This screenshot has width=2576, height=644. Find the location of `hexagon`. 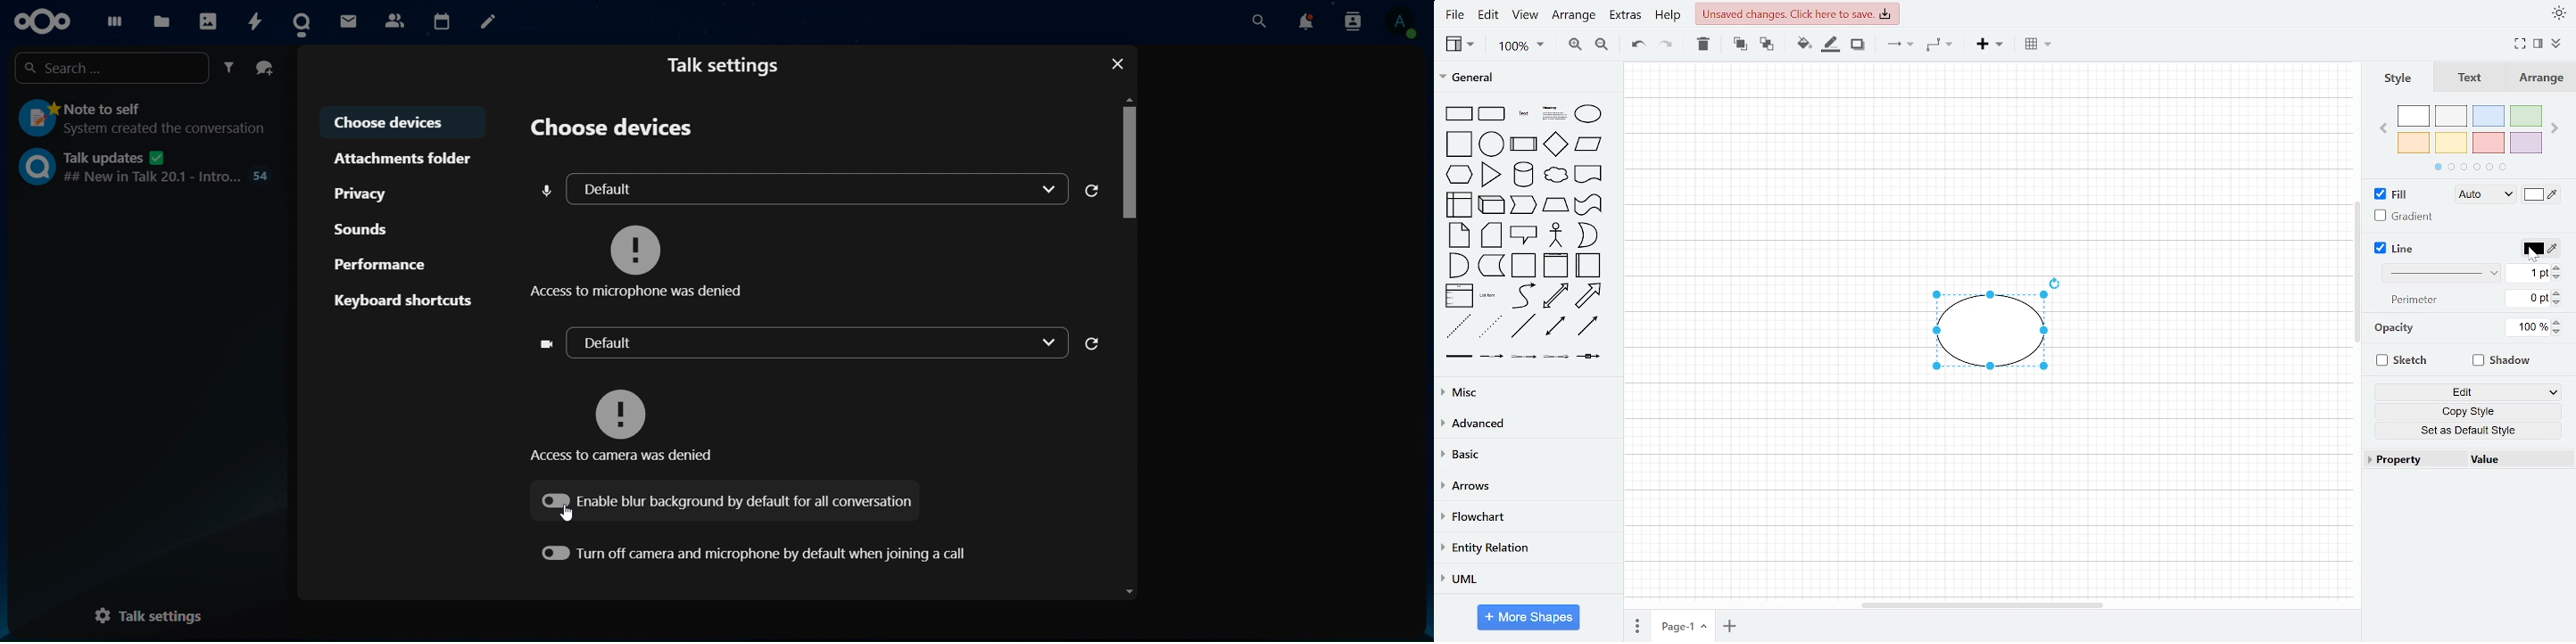

hexagon is located at coordinates (1459, 175).